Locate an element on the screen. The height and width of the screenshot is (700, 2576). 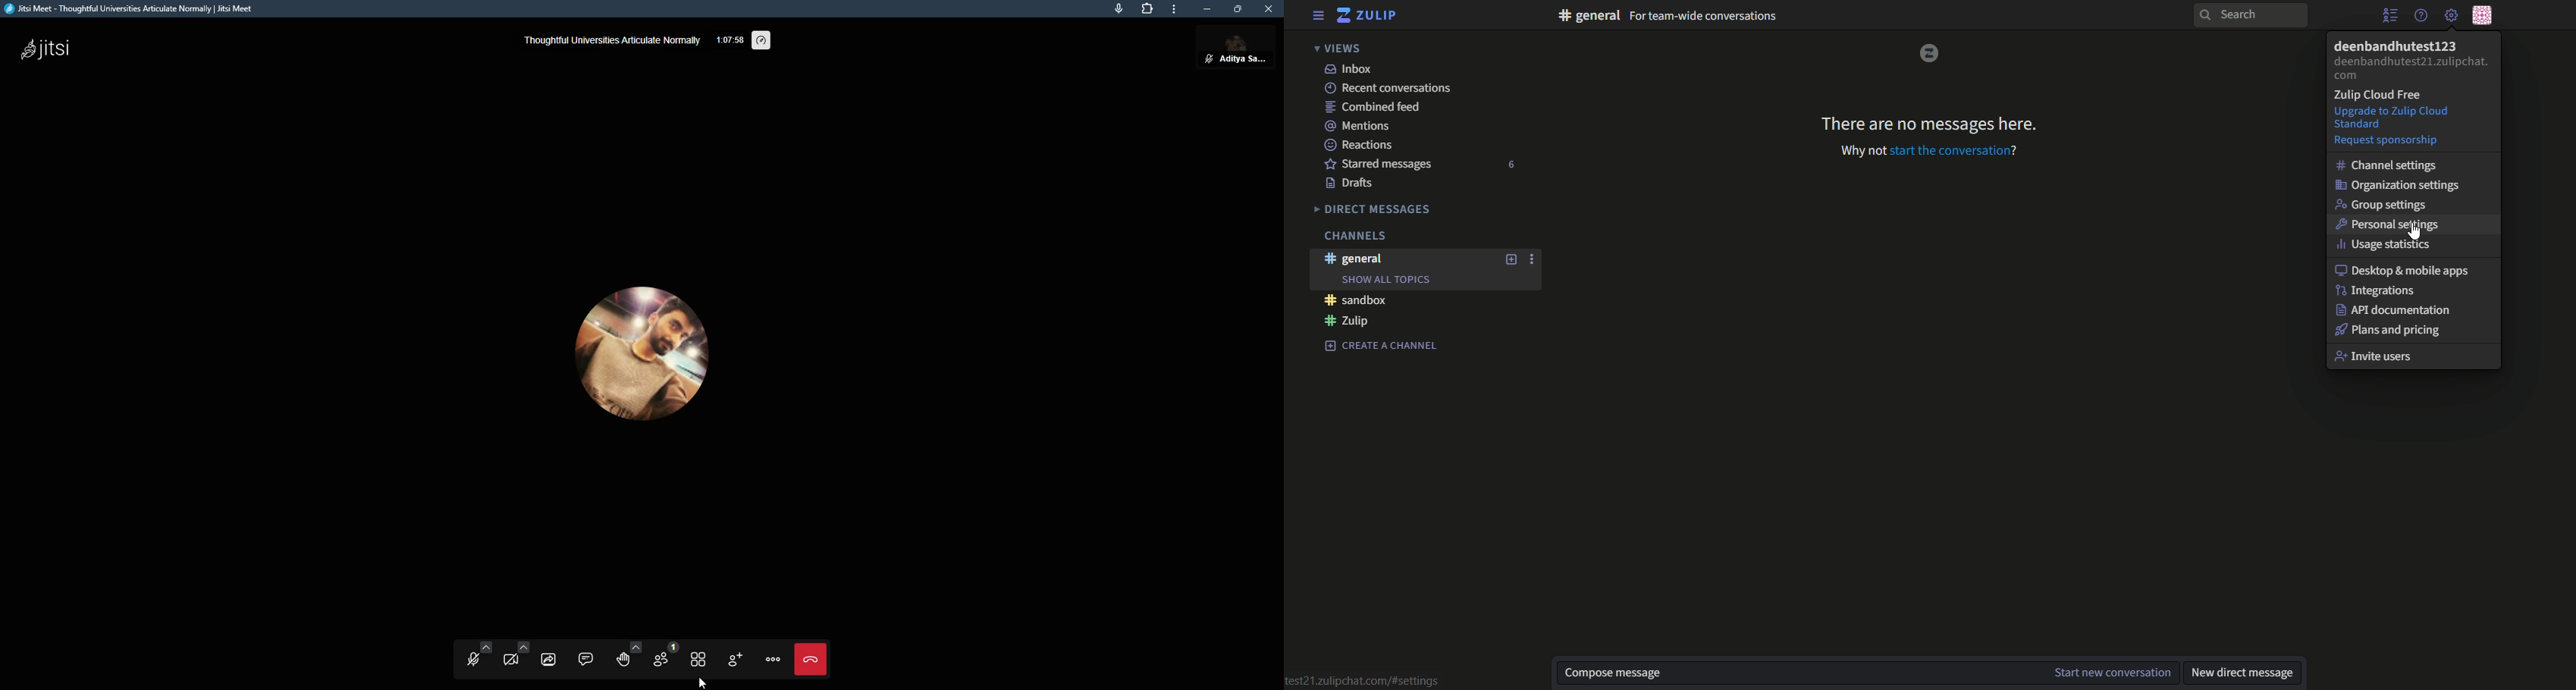
API documentation is located at coordinates (2400, 311).